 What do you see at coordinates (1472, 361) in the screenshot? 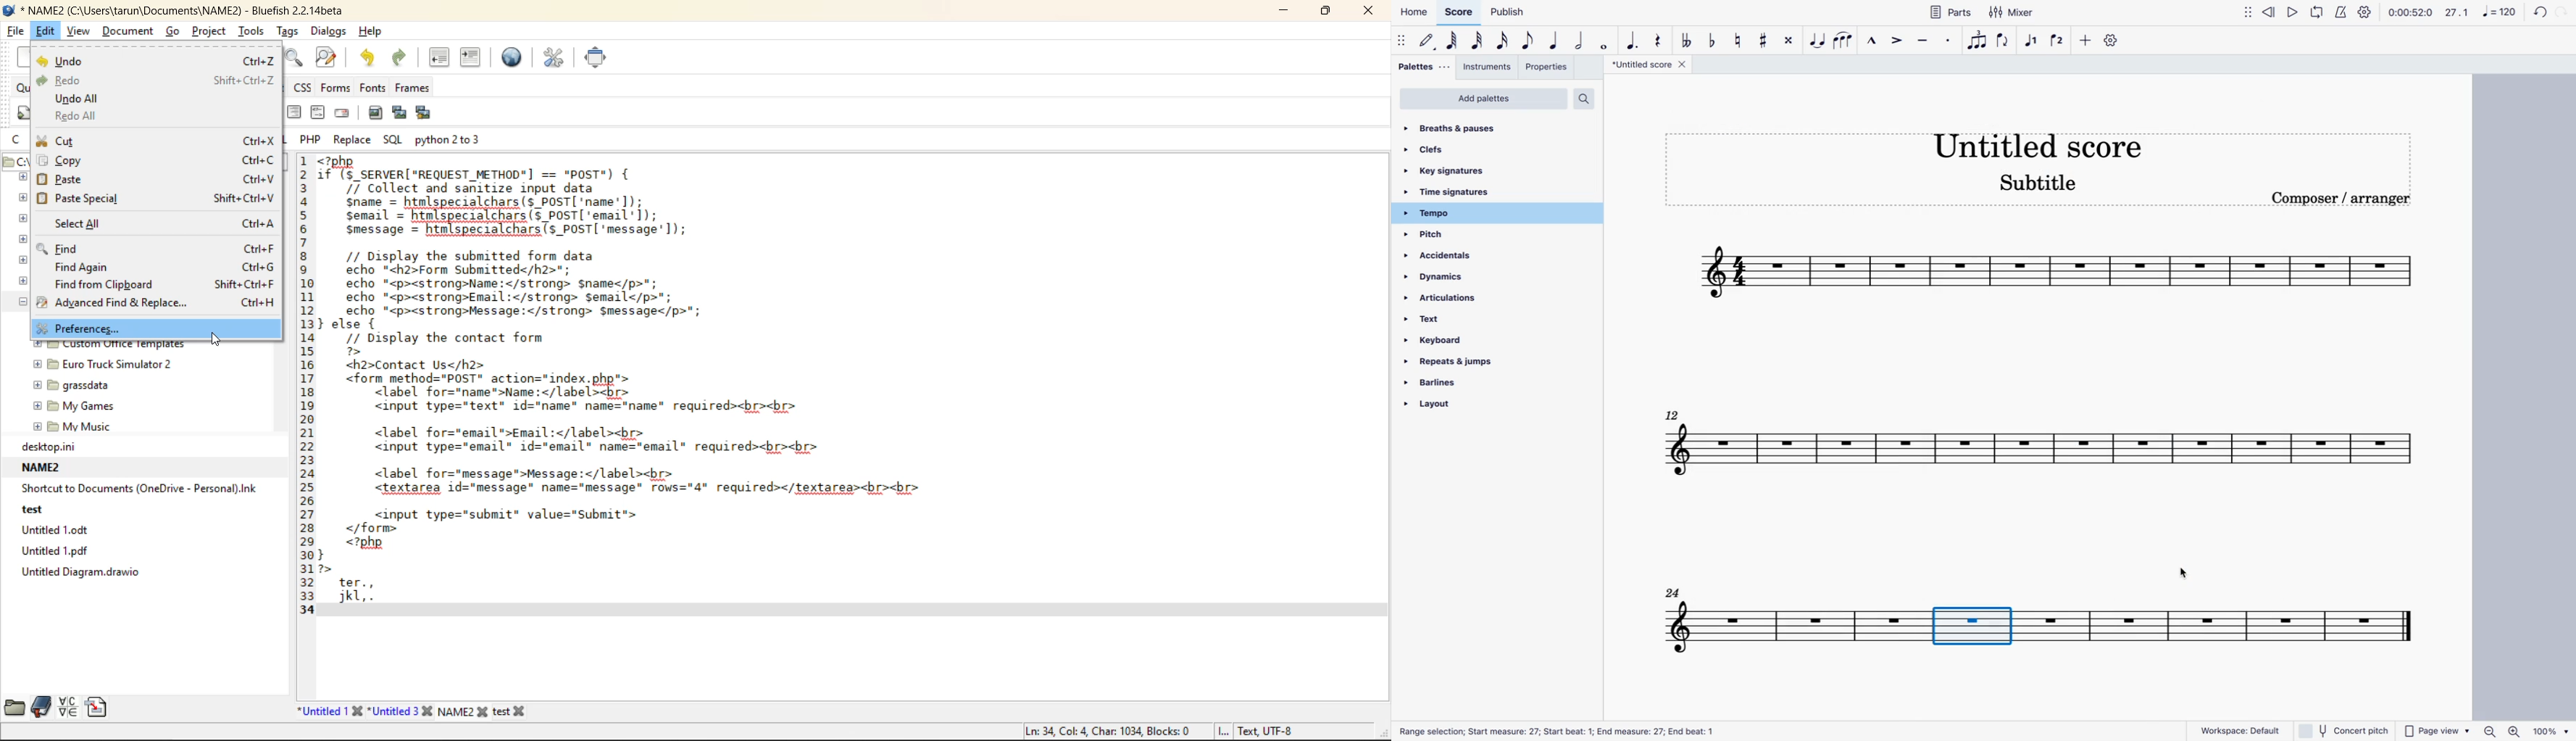
I see `repeats & jumps` at bounding box center [1472, 361].